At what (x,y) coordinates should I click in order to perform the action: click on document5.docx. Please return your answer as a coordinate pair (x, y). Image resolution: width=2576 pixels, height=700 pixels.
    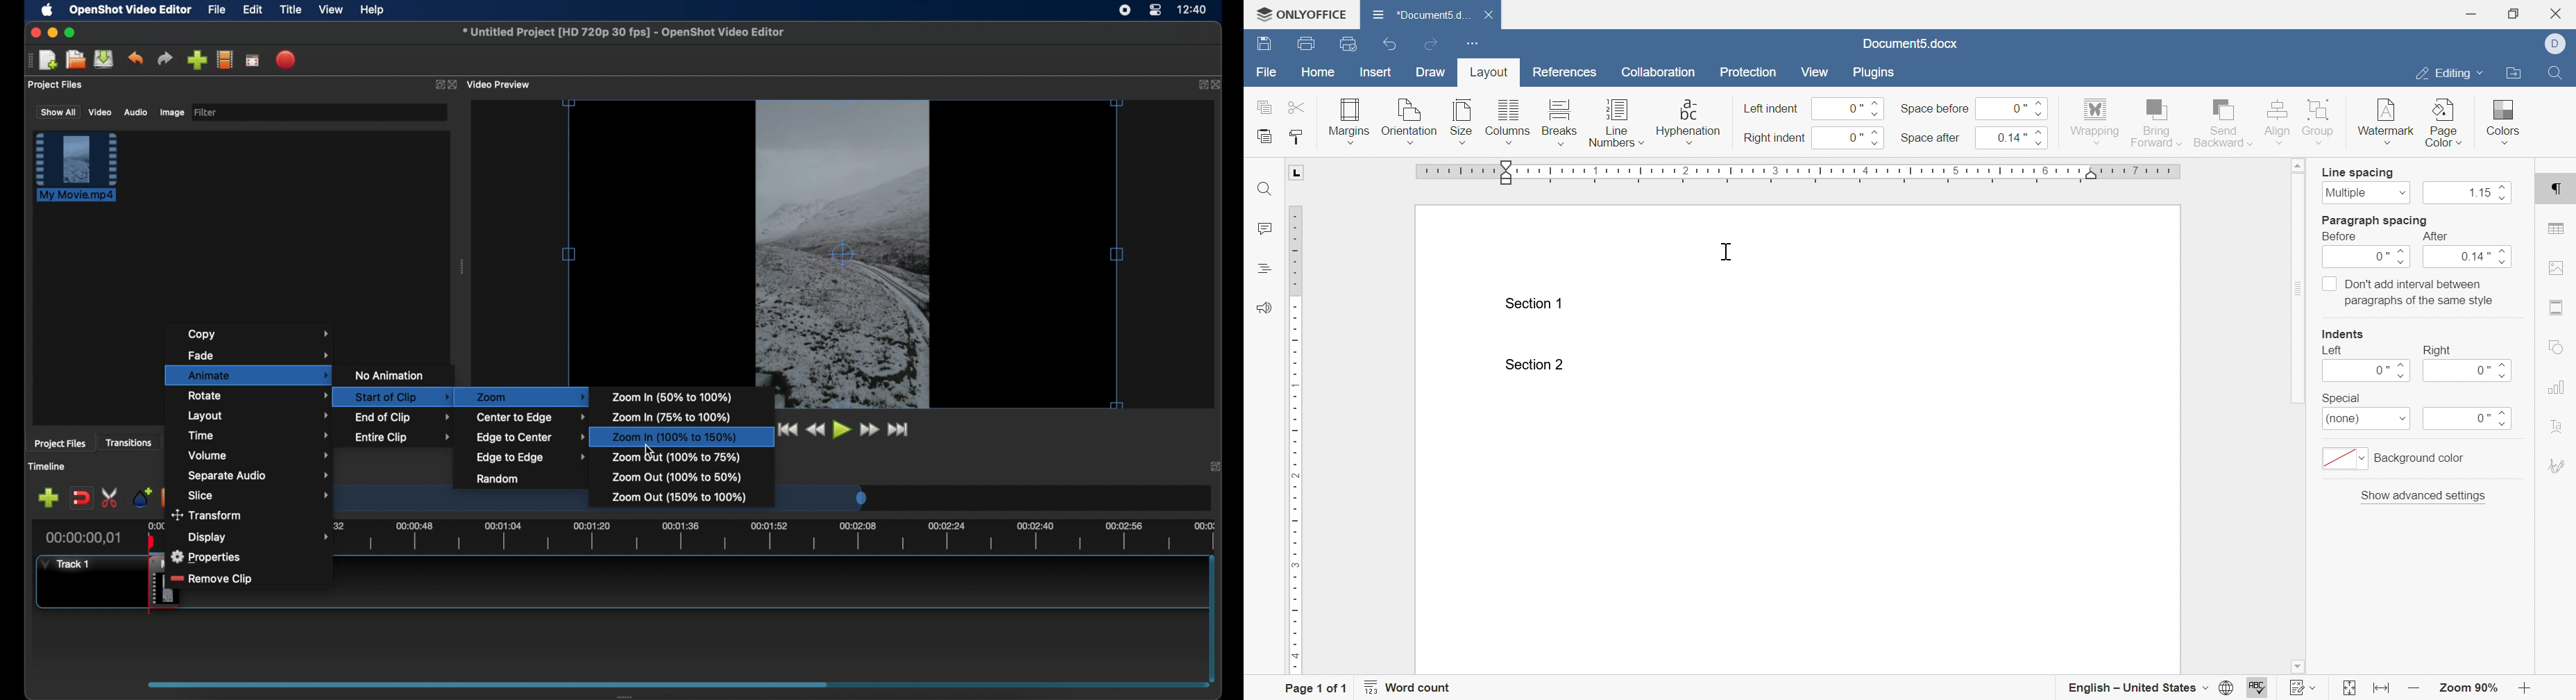
    Looking at the image, I should click on (1909, 44).